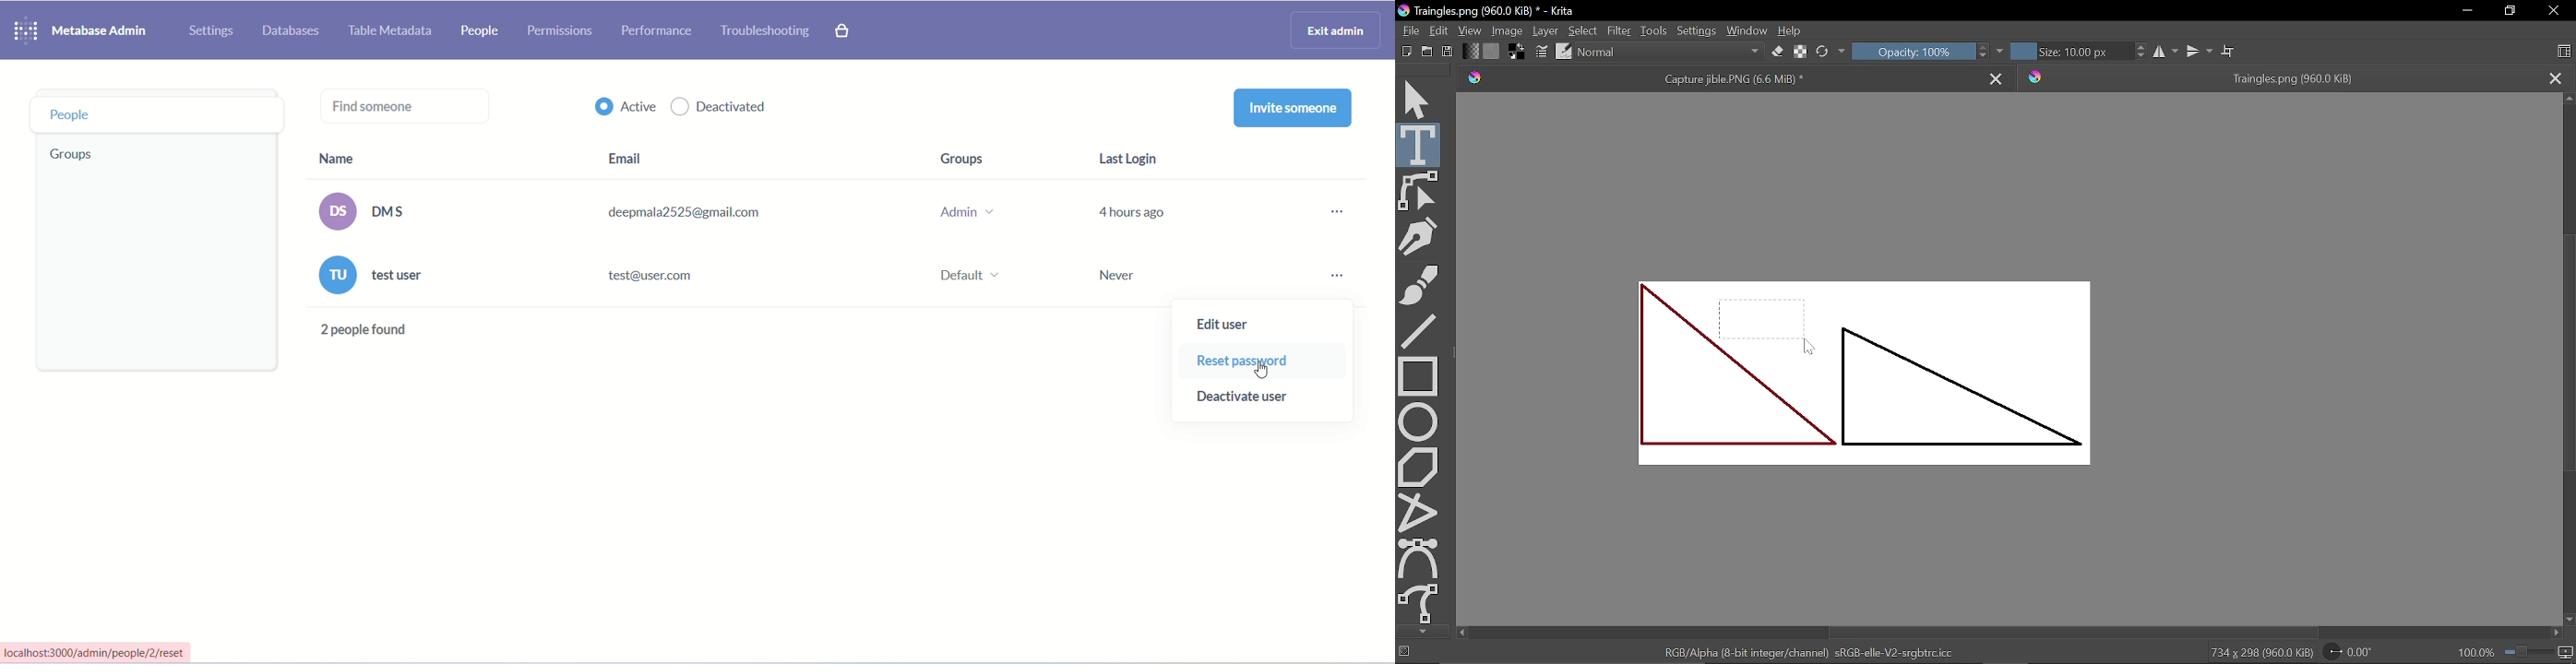 The image size is (2576, 672). I want to click on Freehand brush tool, so click(1419, 282).